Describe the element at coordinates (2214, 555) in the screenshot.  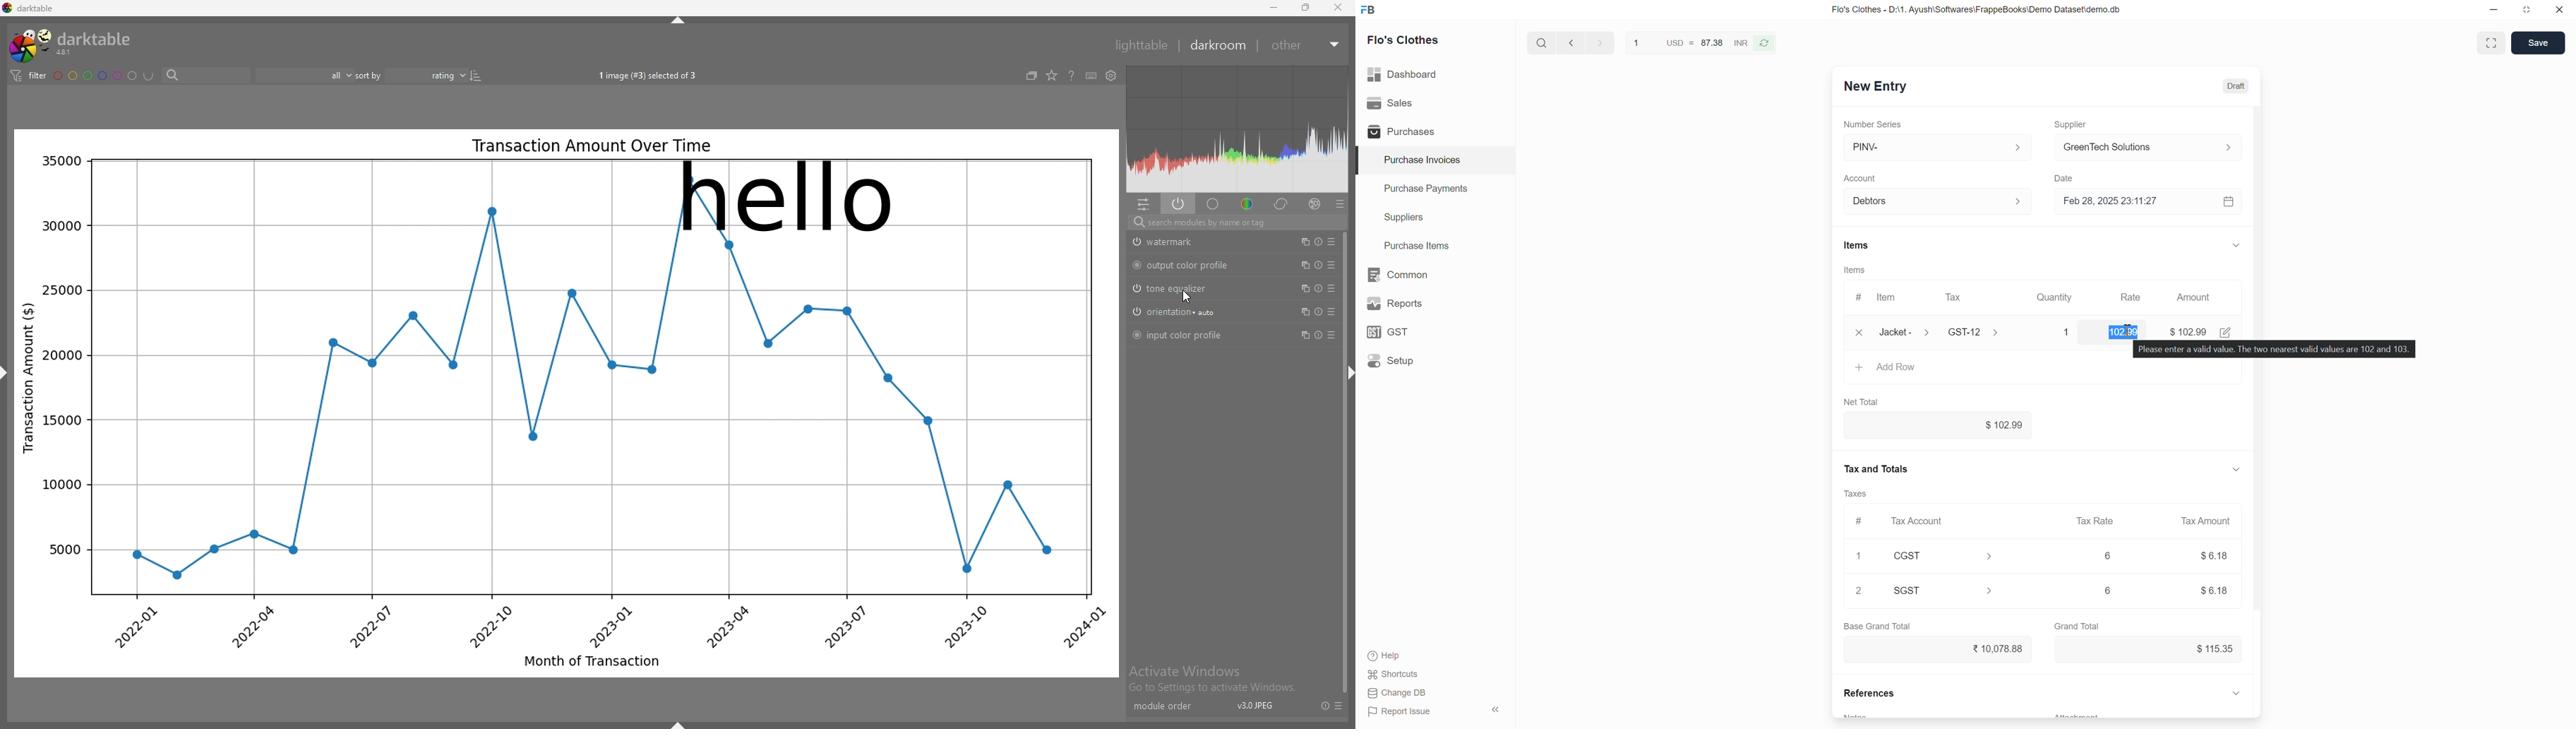
I see `$6.18` at that location.